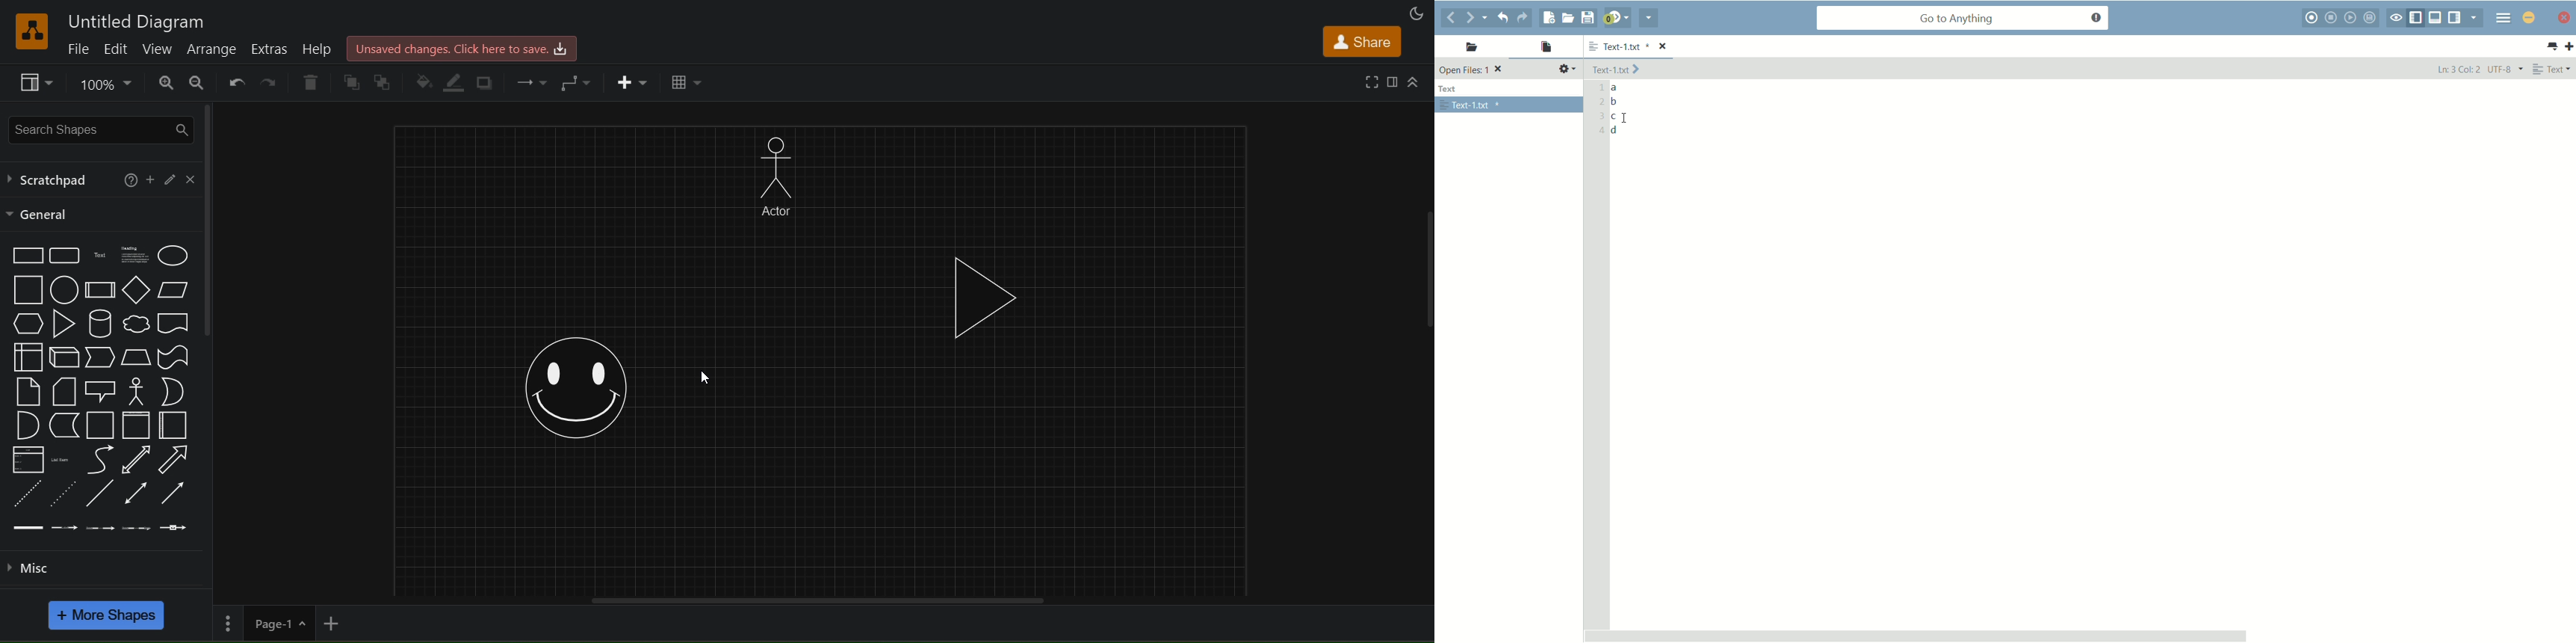 This screenshot has height=644, width=2576. What do you see at coordinates (172, 256) in the screenshot?
I see `ellipse` at bounding box center [172, 256].